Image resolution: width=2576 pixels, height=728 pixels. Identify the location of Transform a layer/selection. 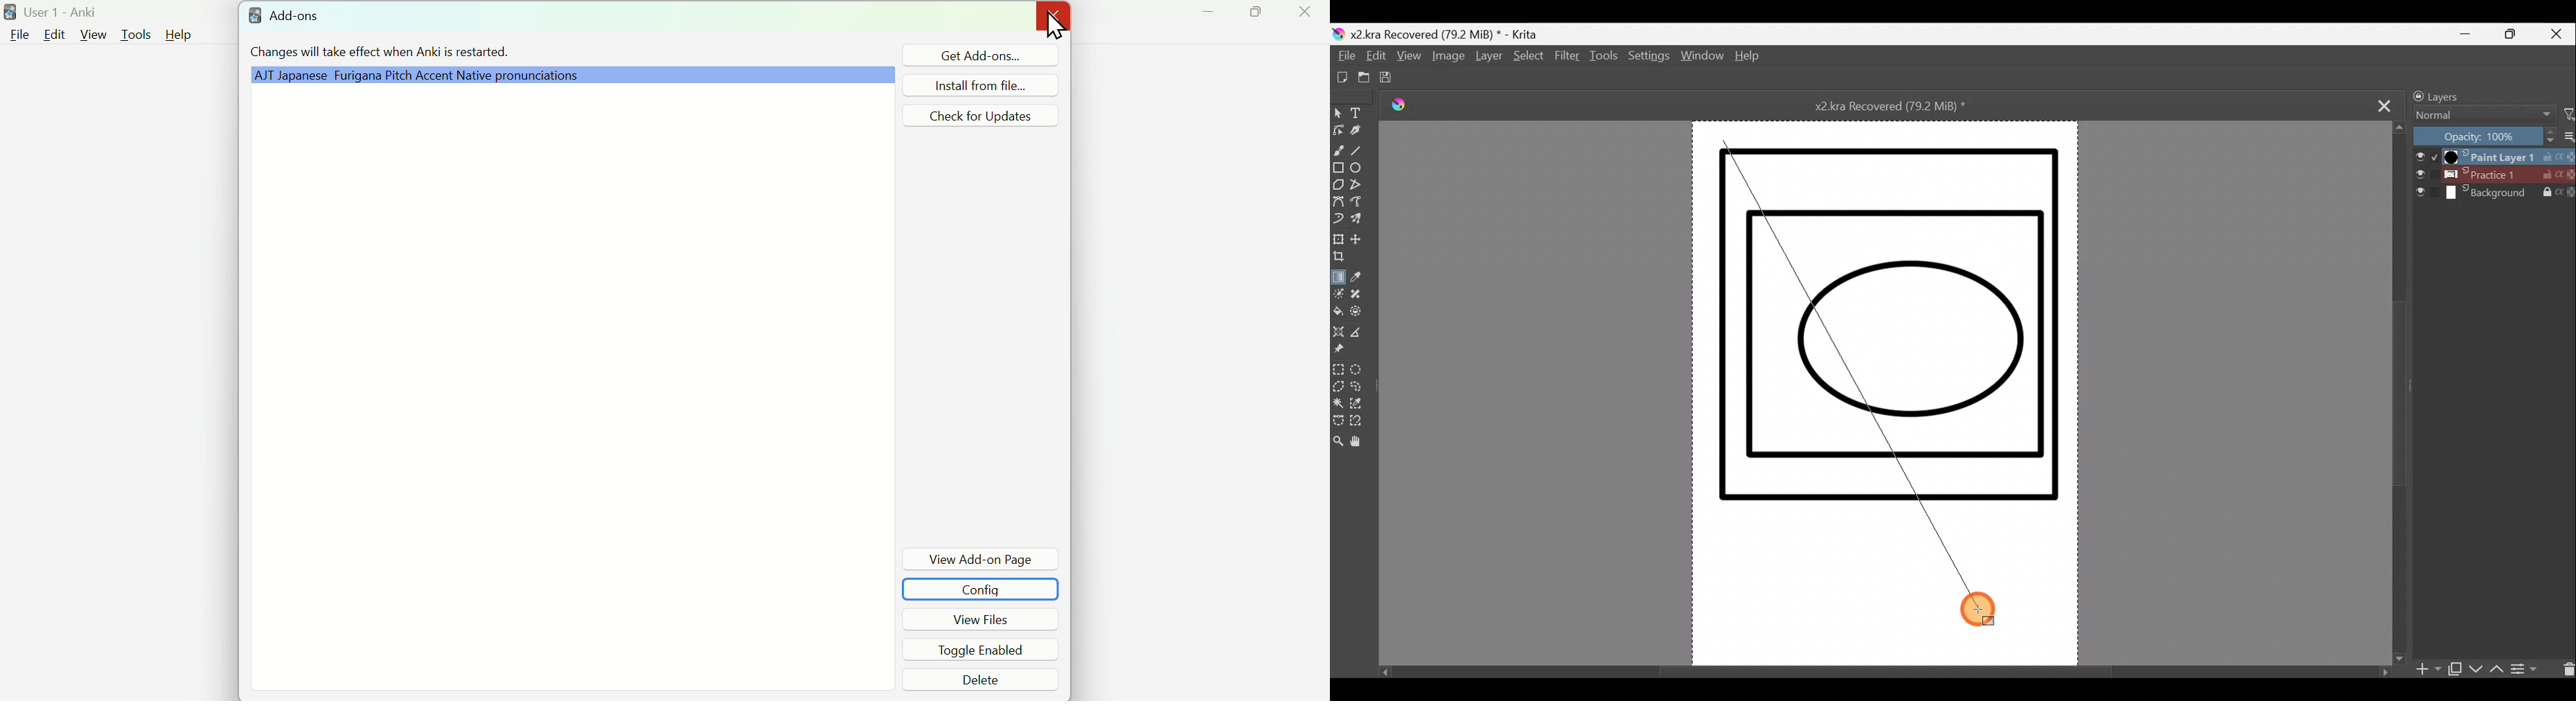
(1339, 240).